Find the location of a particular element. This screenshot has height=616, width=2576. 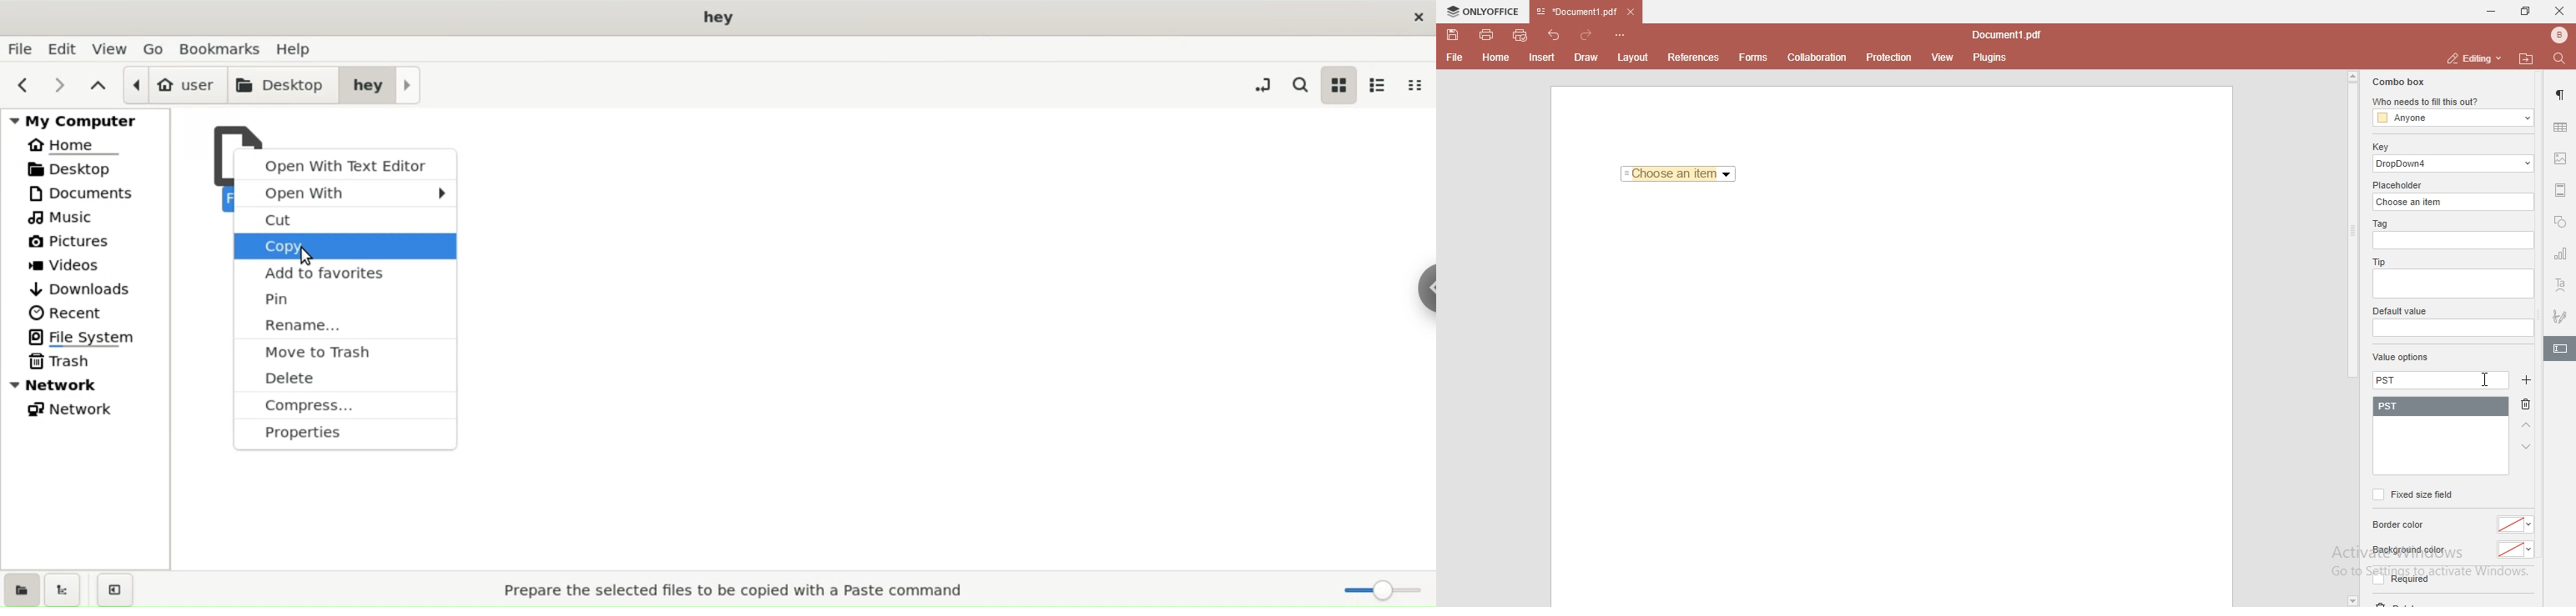

close is located at coordinates (2559, 10).